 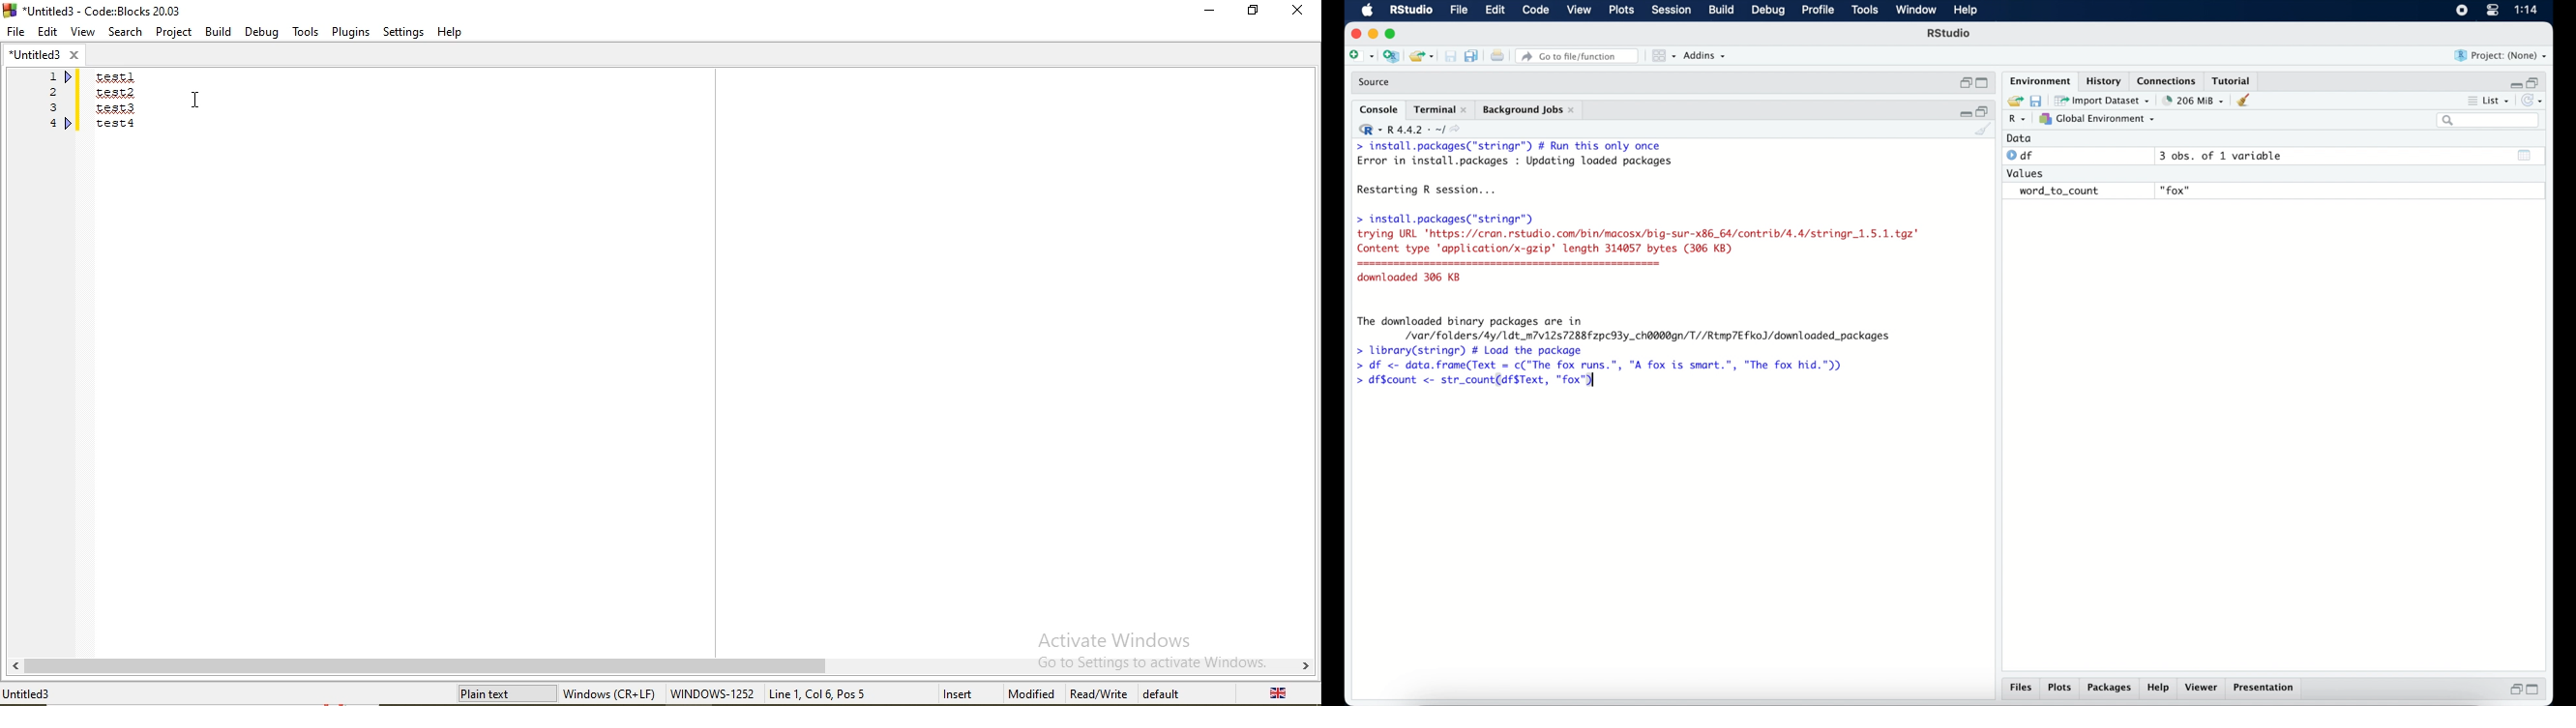 What do you see at coordinates (1101, 693) in the screenshot?
I see `Read/Write` at bounding box center [1101, 693].